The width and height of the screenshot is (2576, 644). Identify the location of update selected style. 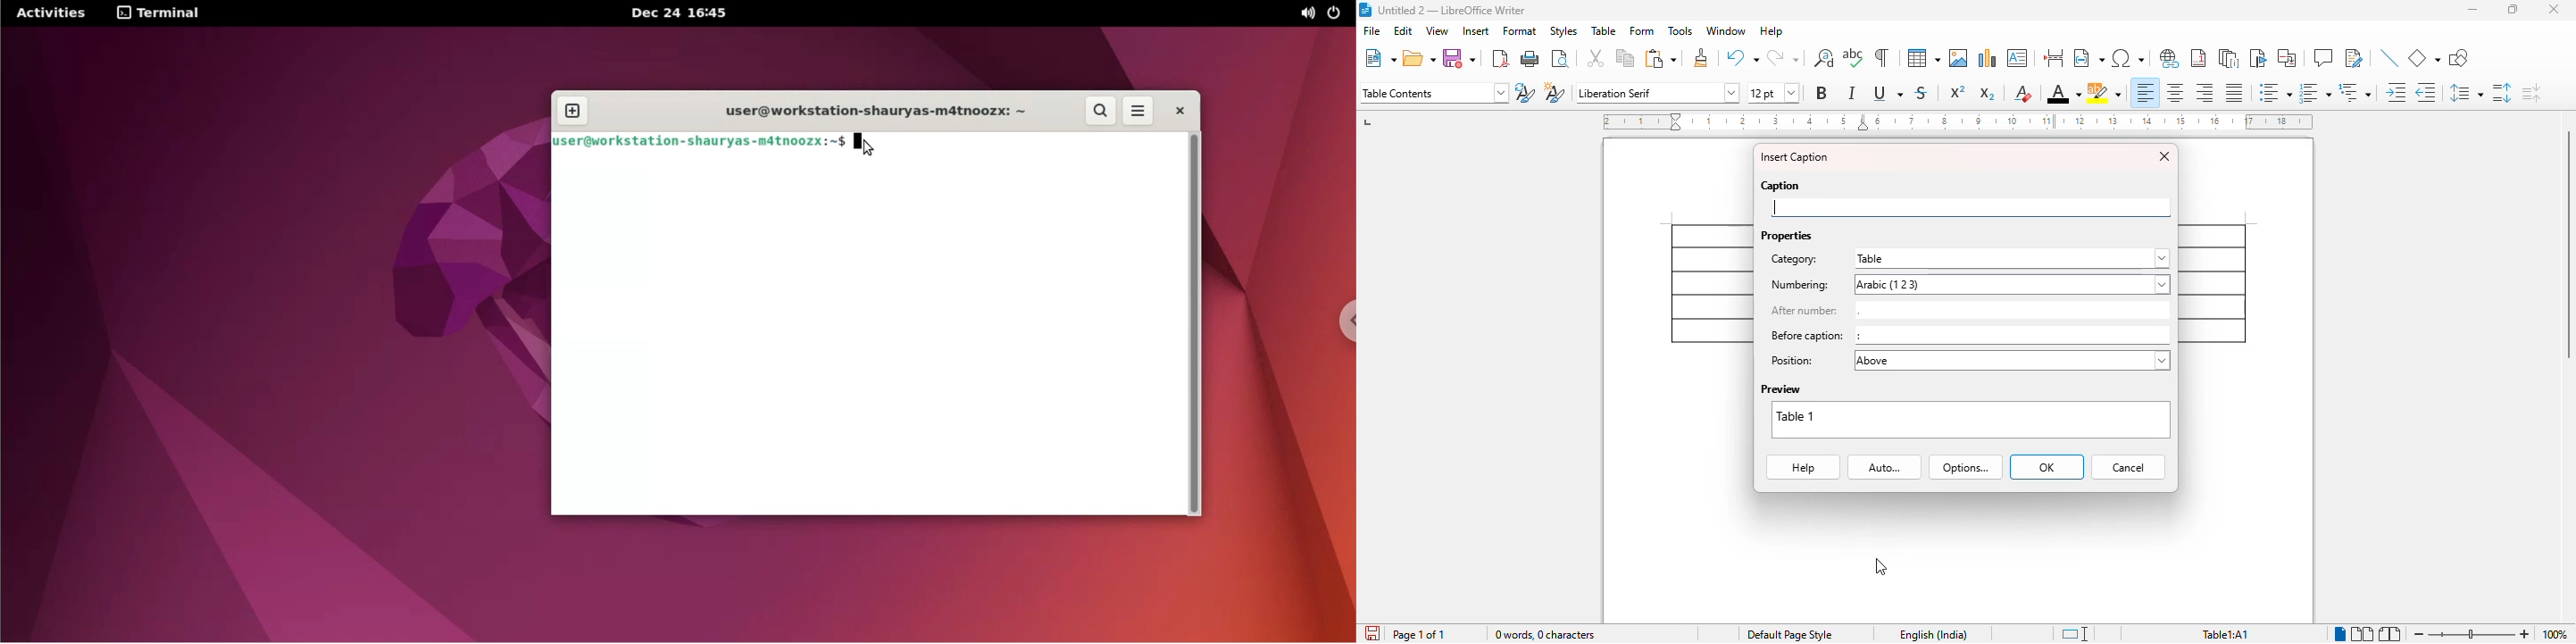
(1524, 92).